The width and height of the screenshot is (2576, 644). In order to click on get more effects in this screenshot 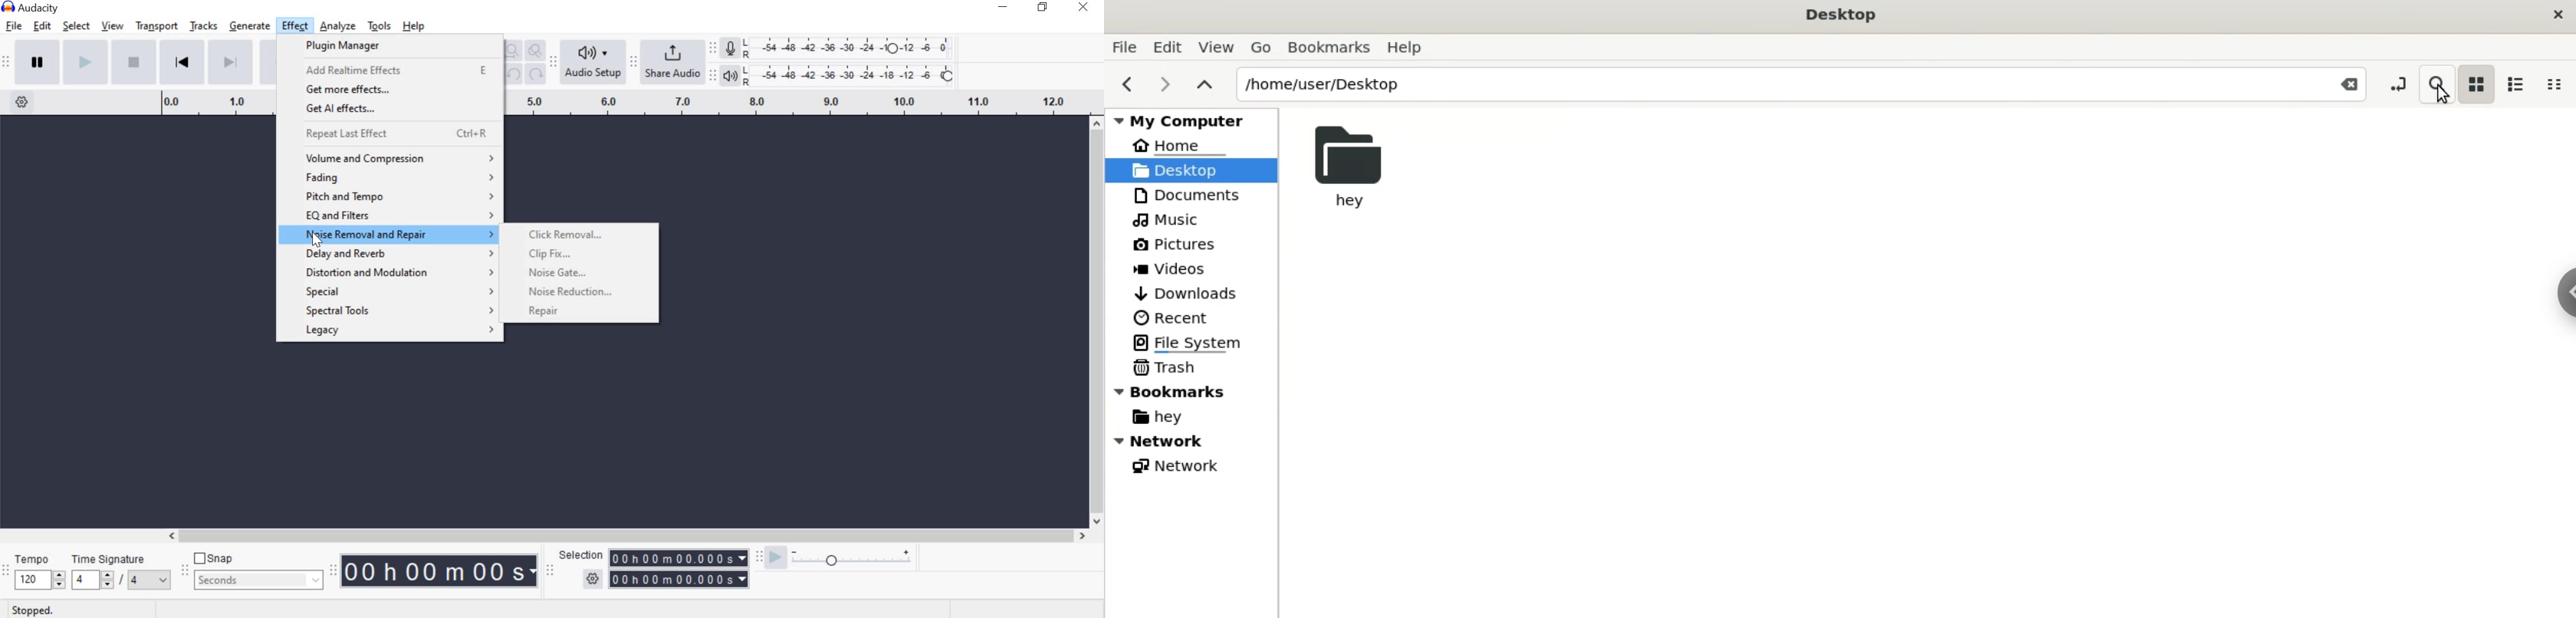, I will do `click(356, 89)`.